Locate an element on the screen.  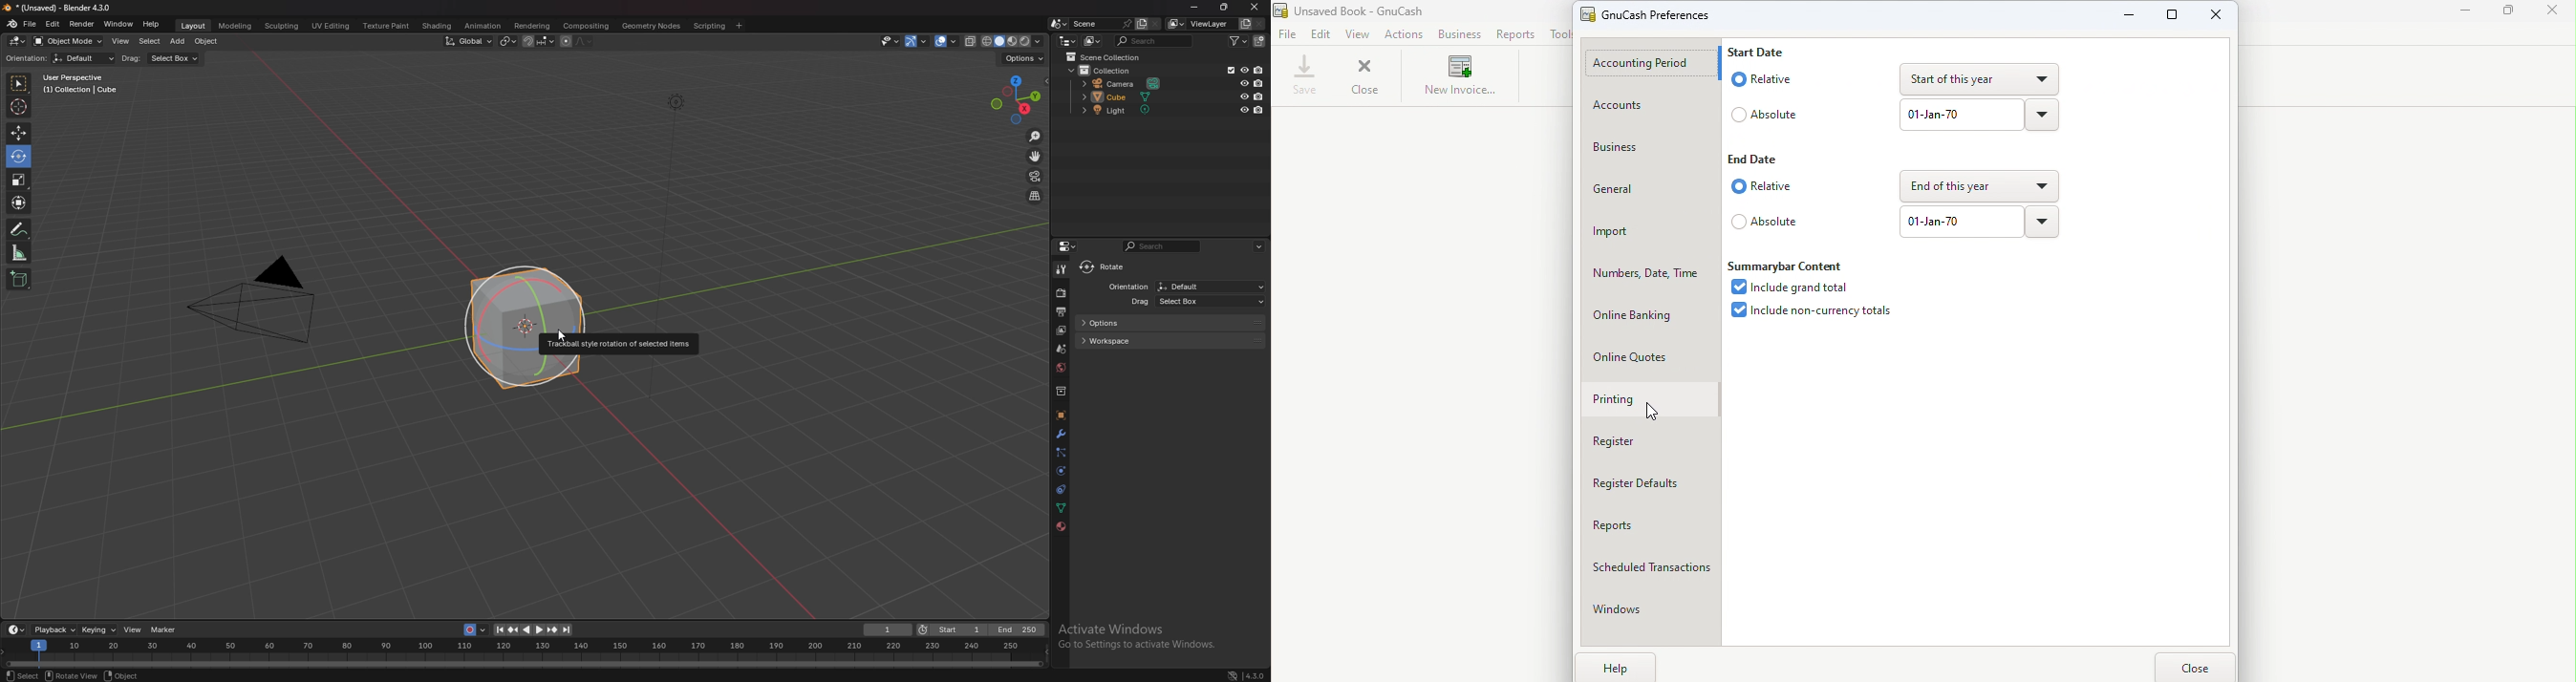
view is located at coordinates (121, 41).